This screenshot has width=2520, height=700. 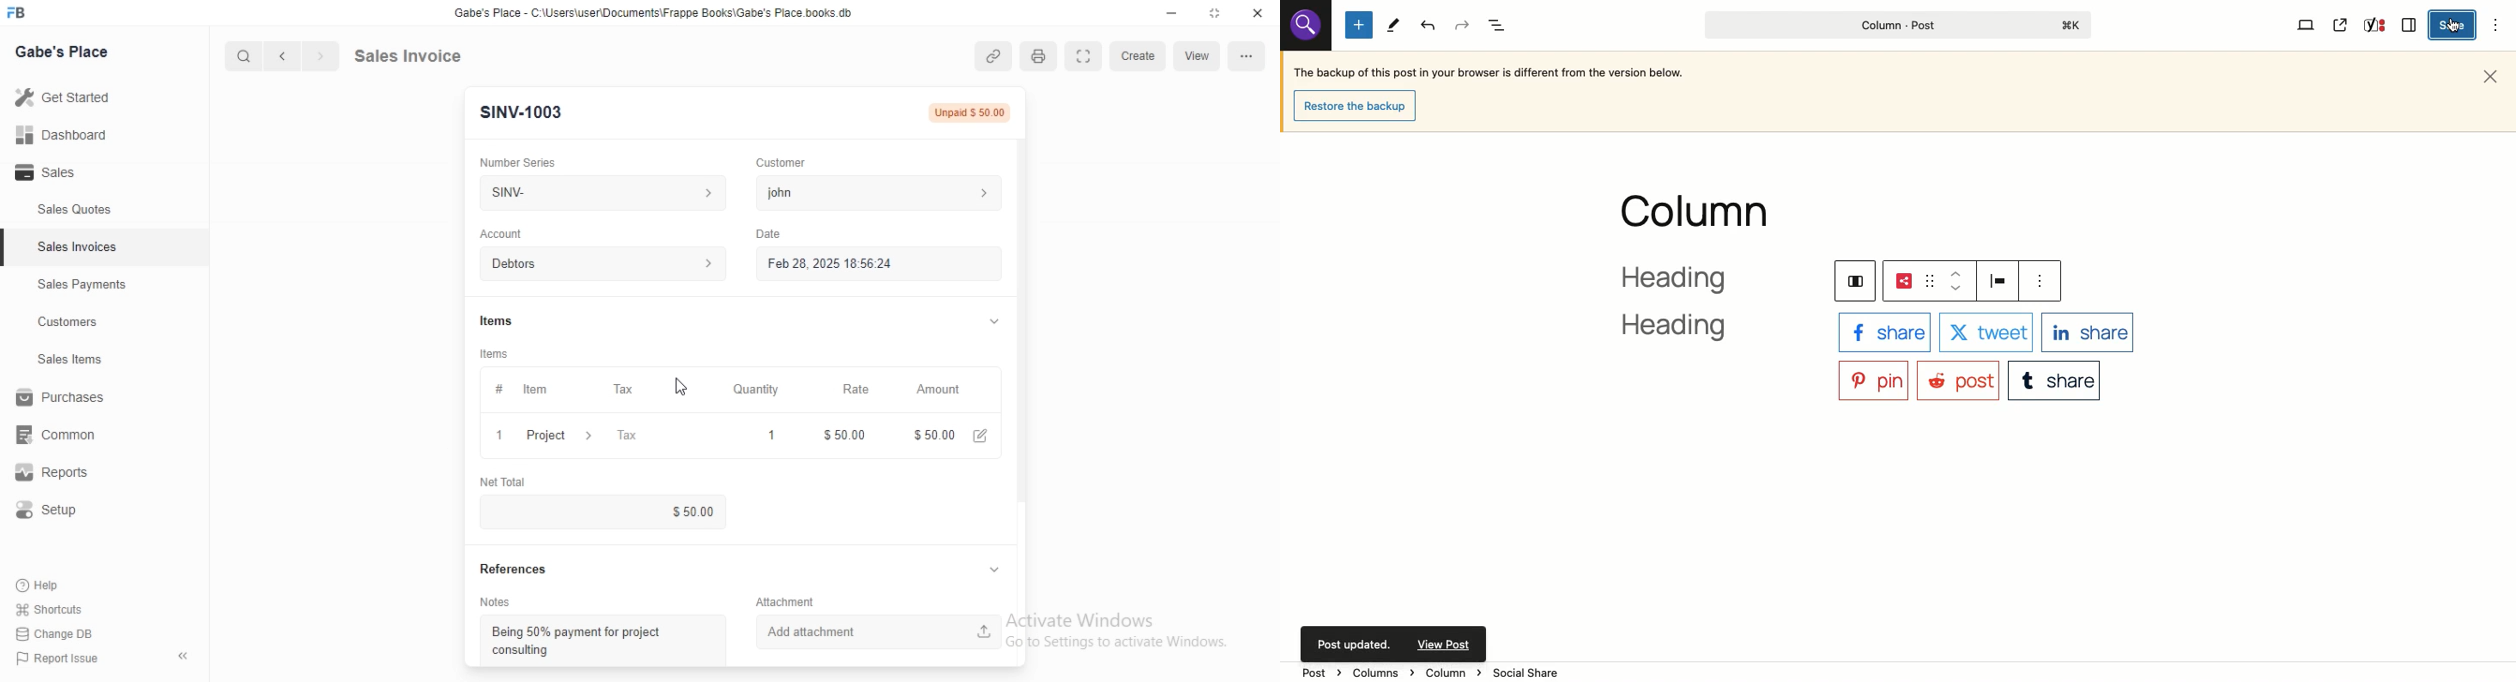 I want to click on copy link, so click(x=997, y=56).